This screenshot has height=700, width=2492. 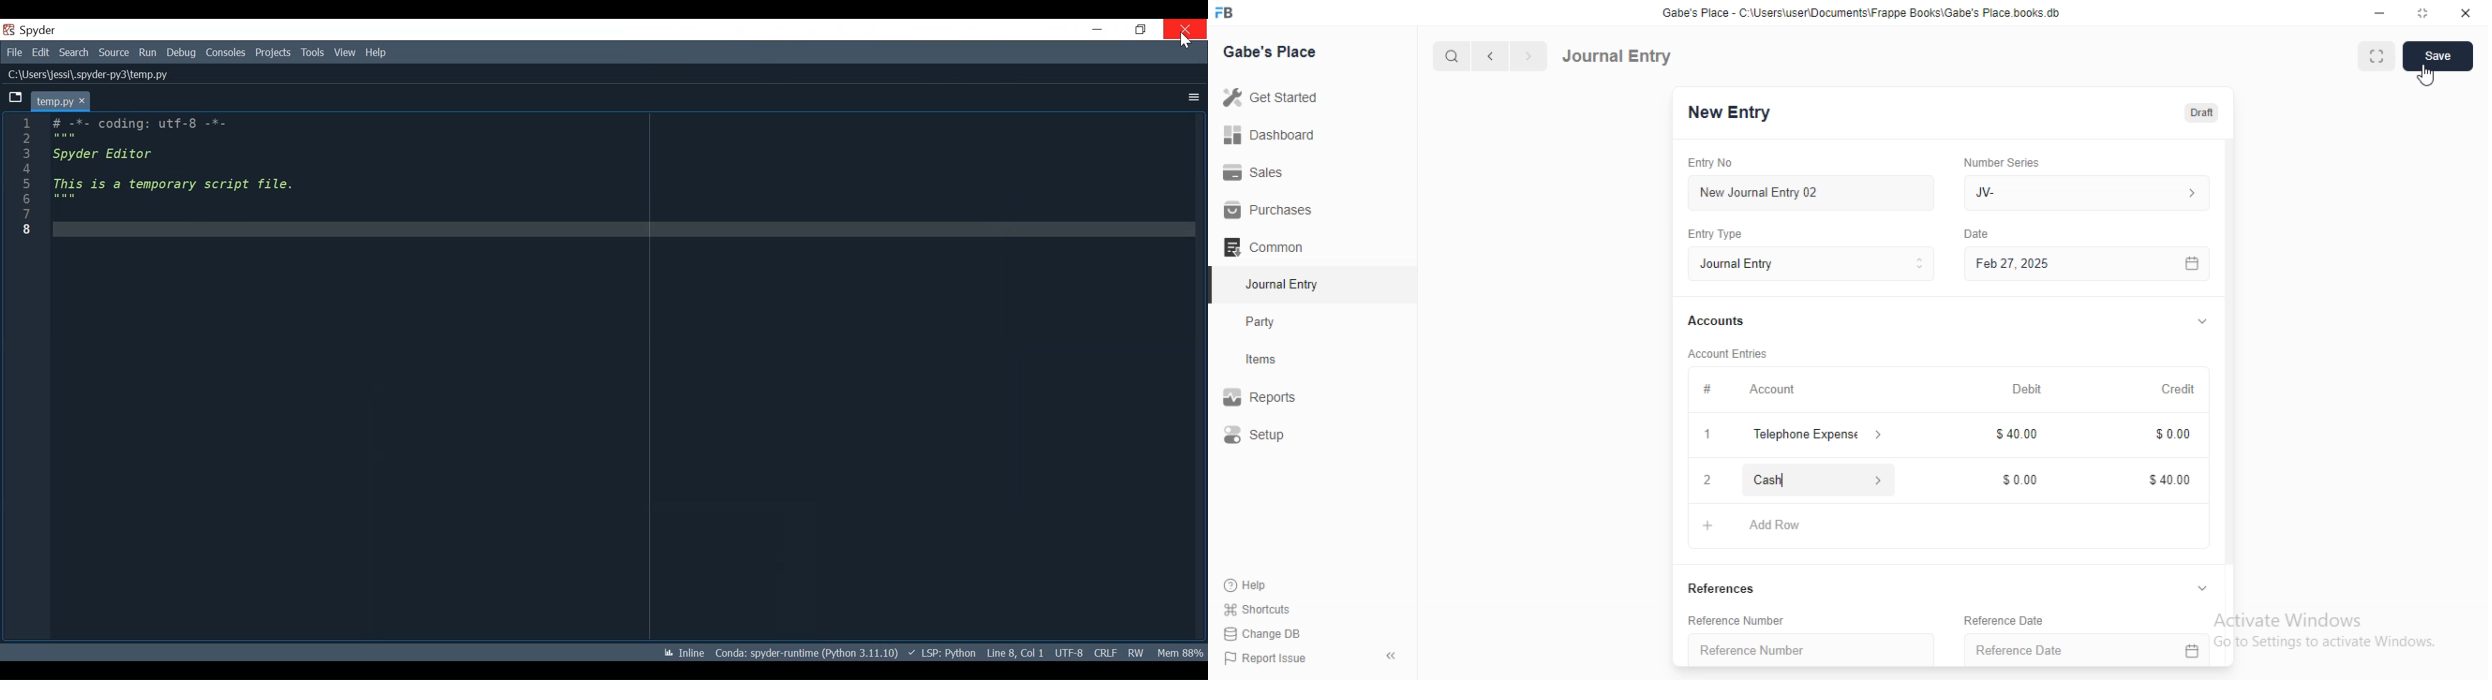 I want to click on #, so click(x=1707, y=388).